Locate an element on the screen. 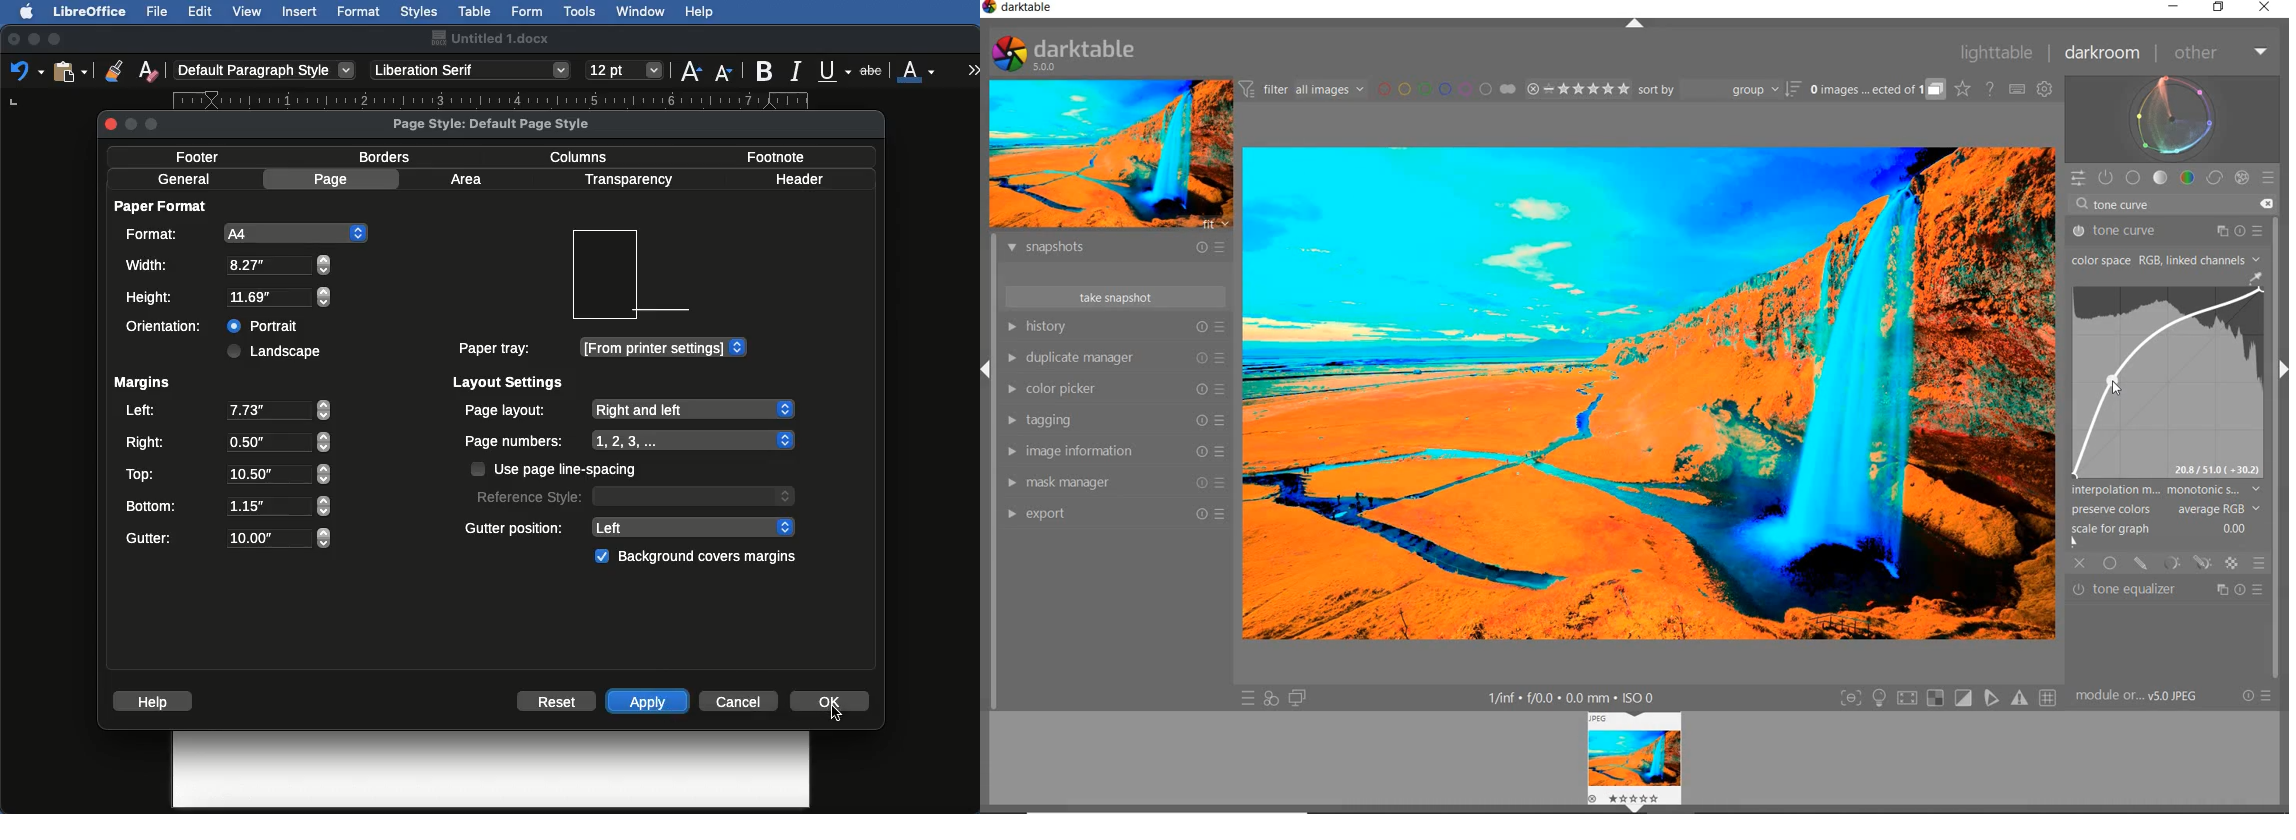 The height and width of the screenshot is (840, 2296). image view is located at coordinates (1629, 756).